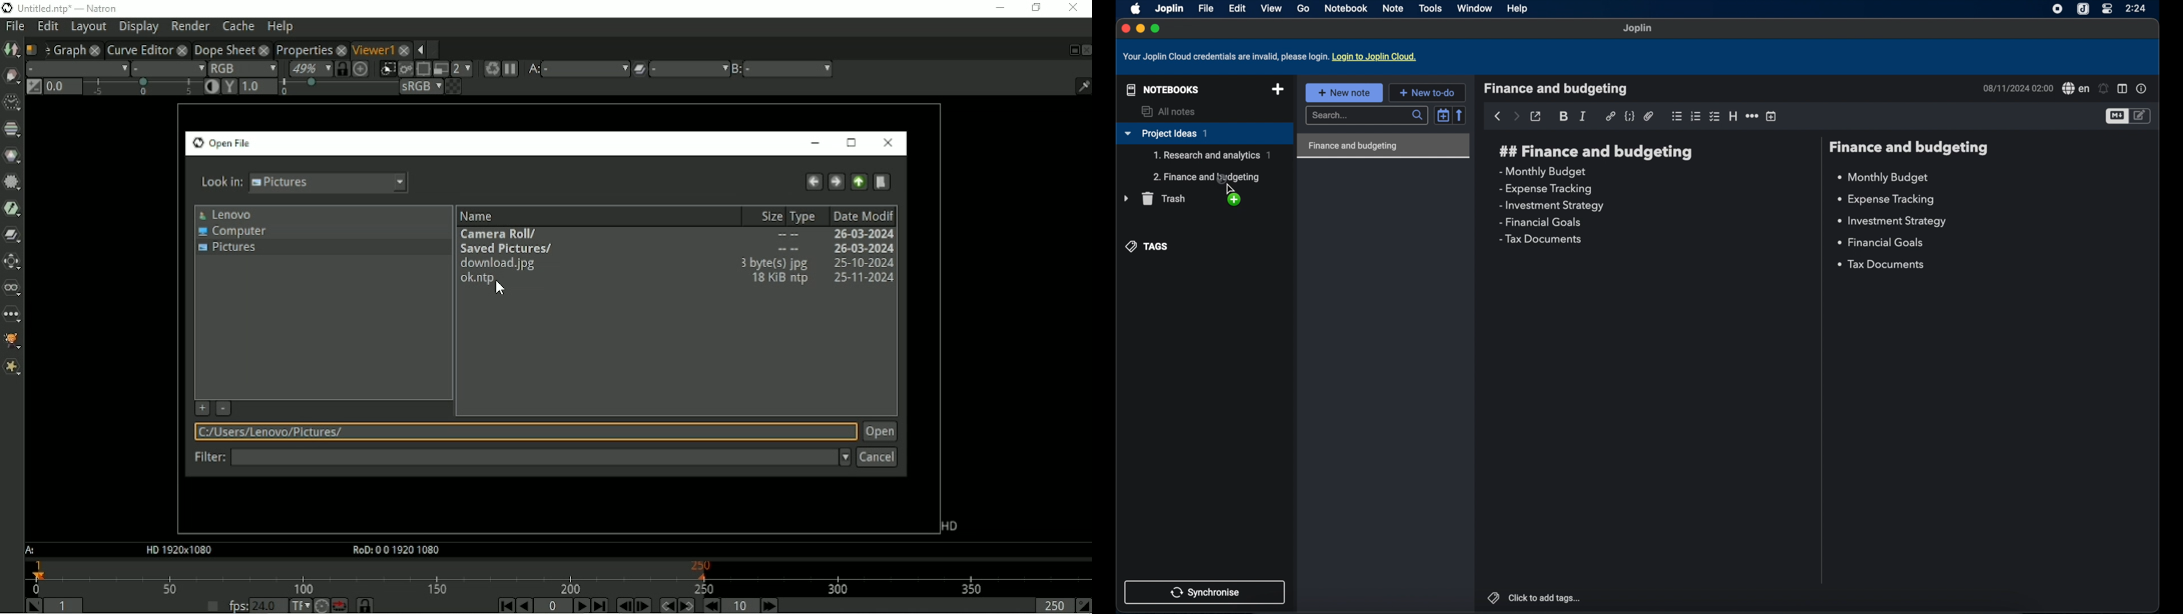  Describe the element at coordinates (1170, 111) in the screenshot. I see `all notes` at that location.